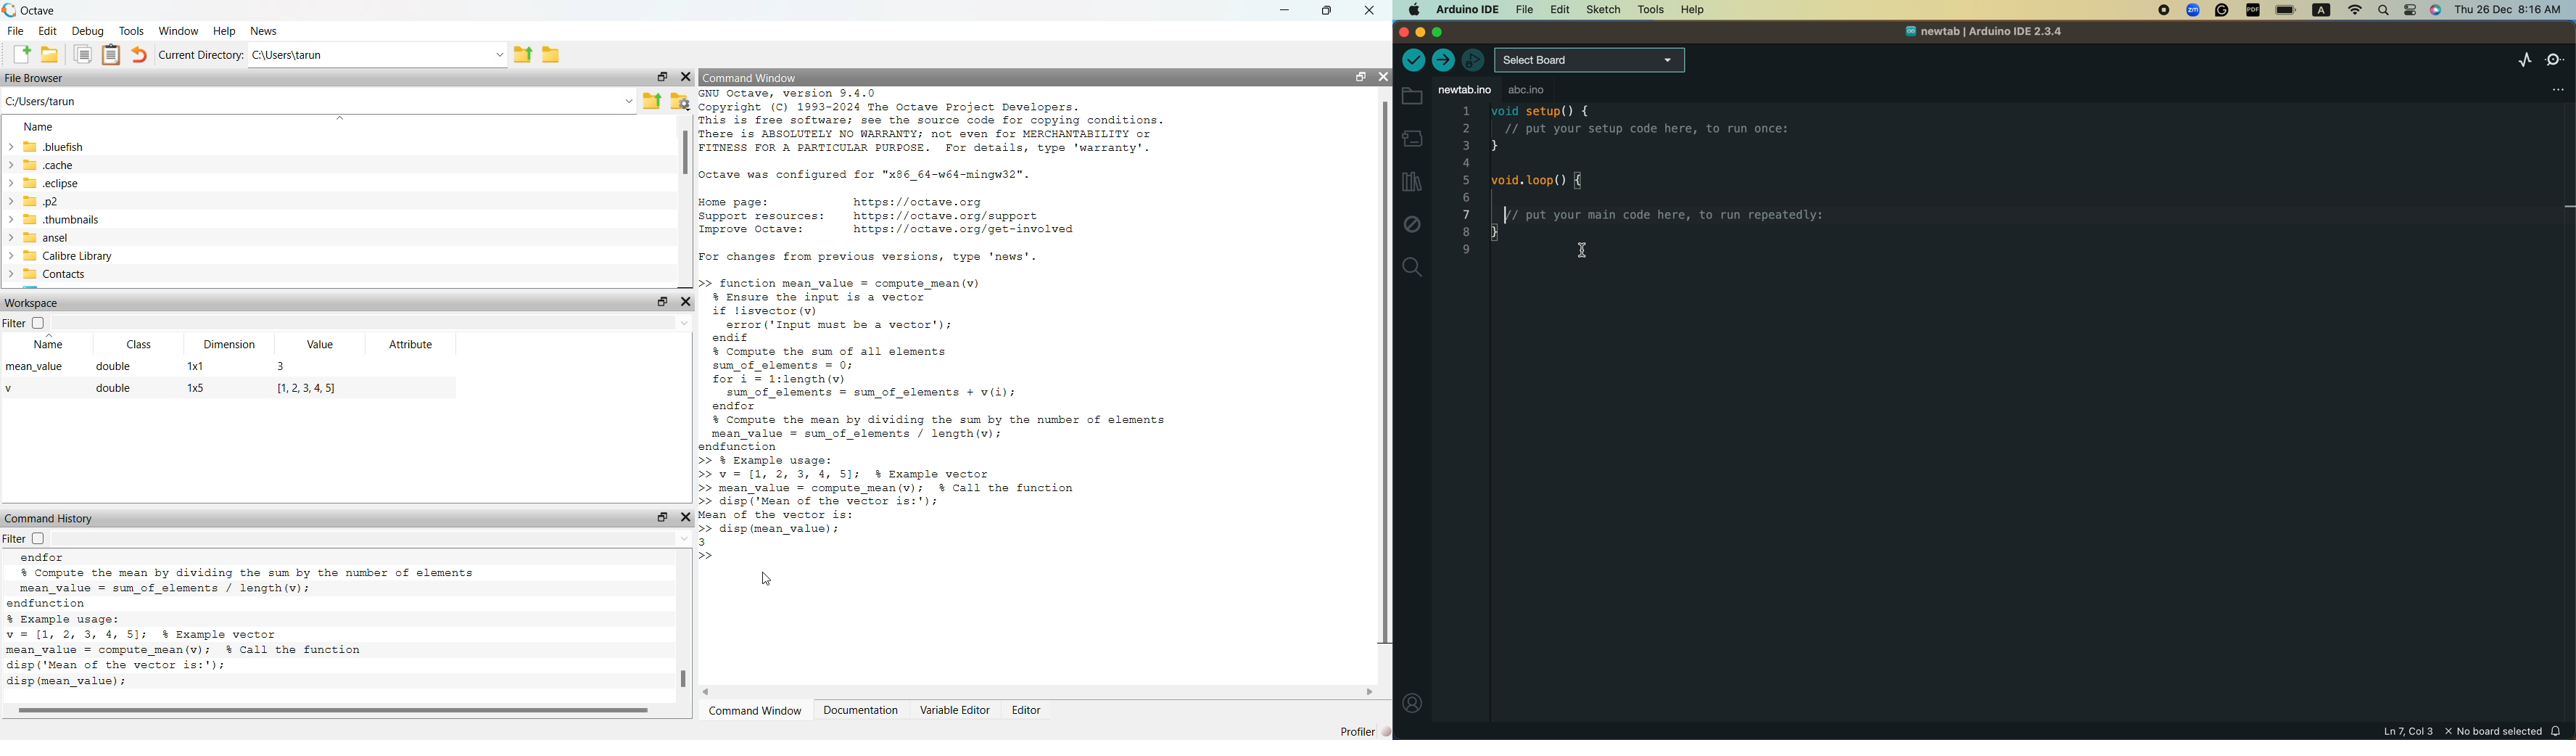  I want to click on GNU Octave, version 9.4.0

Copyright (C) 1993-2024 The Octave Project Developers.

This is free software; see the source code for copying conditions.
There is ABSOLUTELY NO WARRANTY; not even for MERCHANTABILITY or
FITNESS FOR A PARTICULAR PURPOSE. For details, type 'warranty'., so click(933, 122).